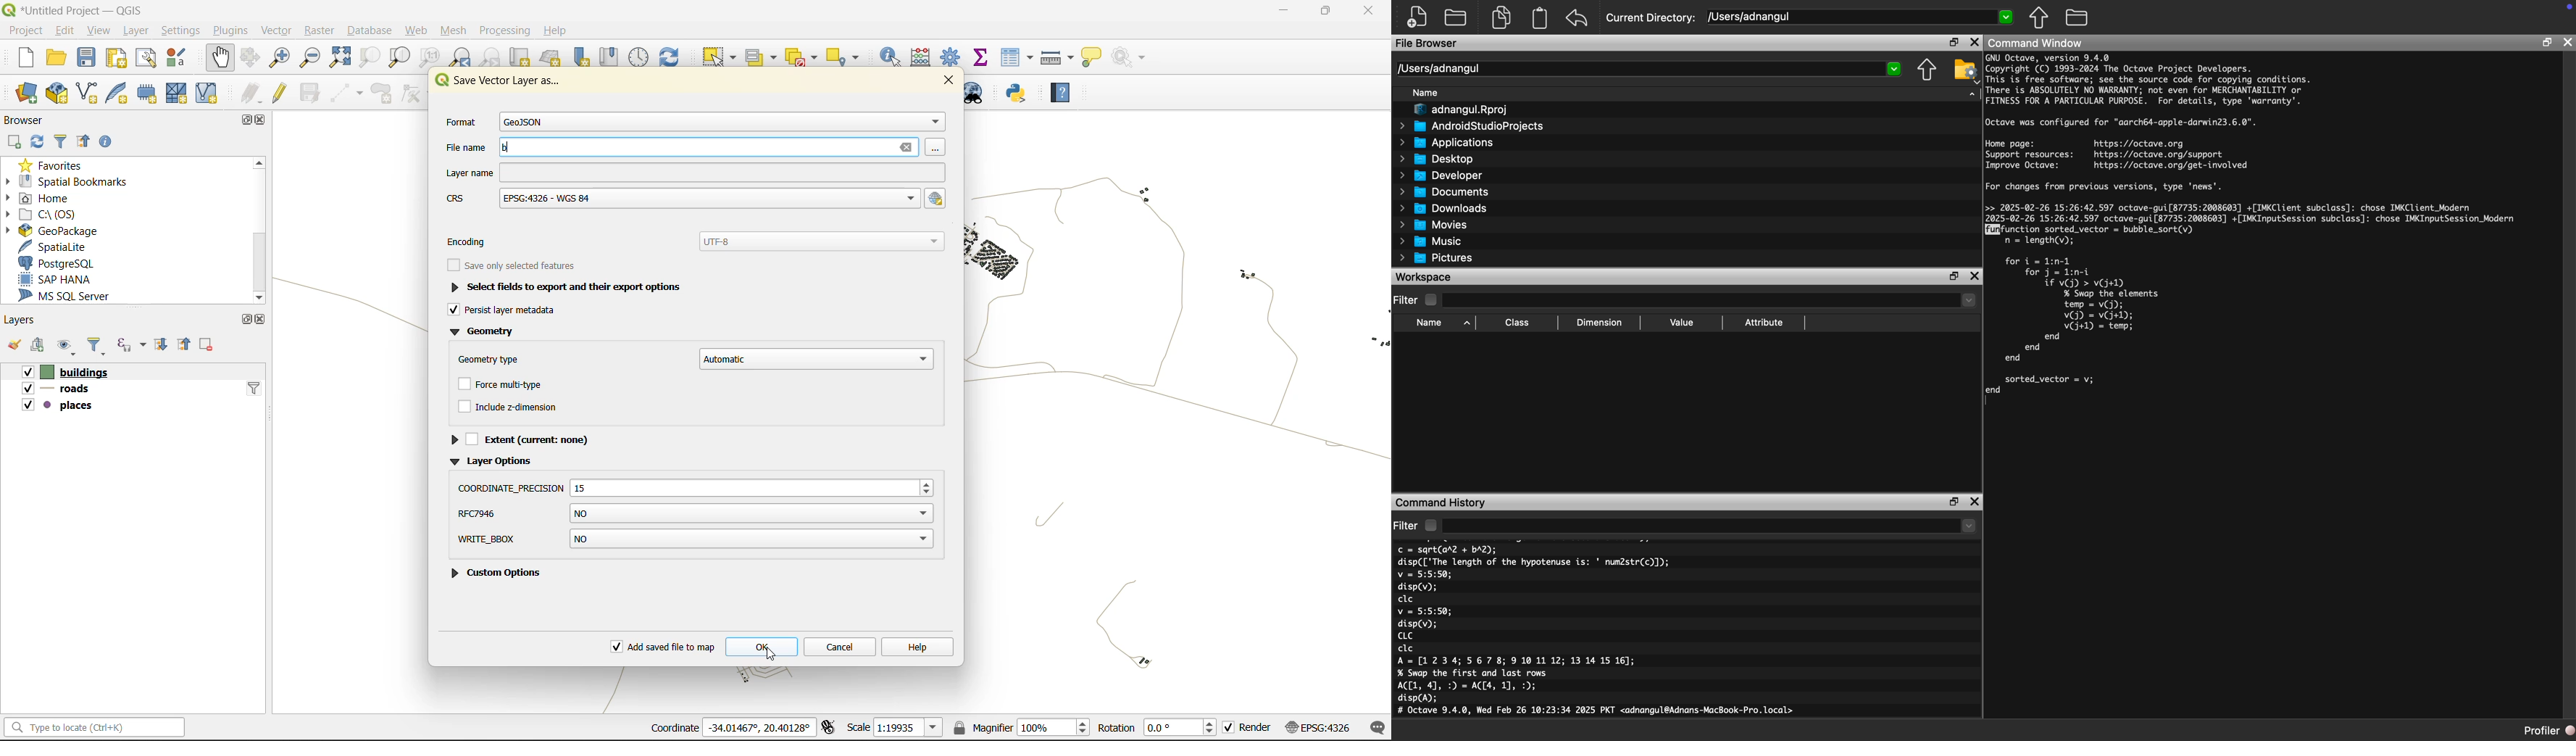 The height and width of the screenshot is (756, 2576). Describe the element at coordinates (761, 645) in the screenshot. I see `ok` at that location.